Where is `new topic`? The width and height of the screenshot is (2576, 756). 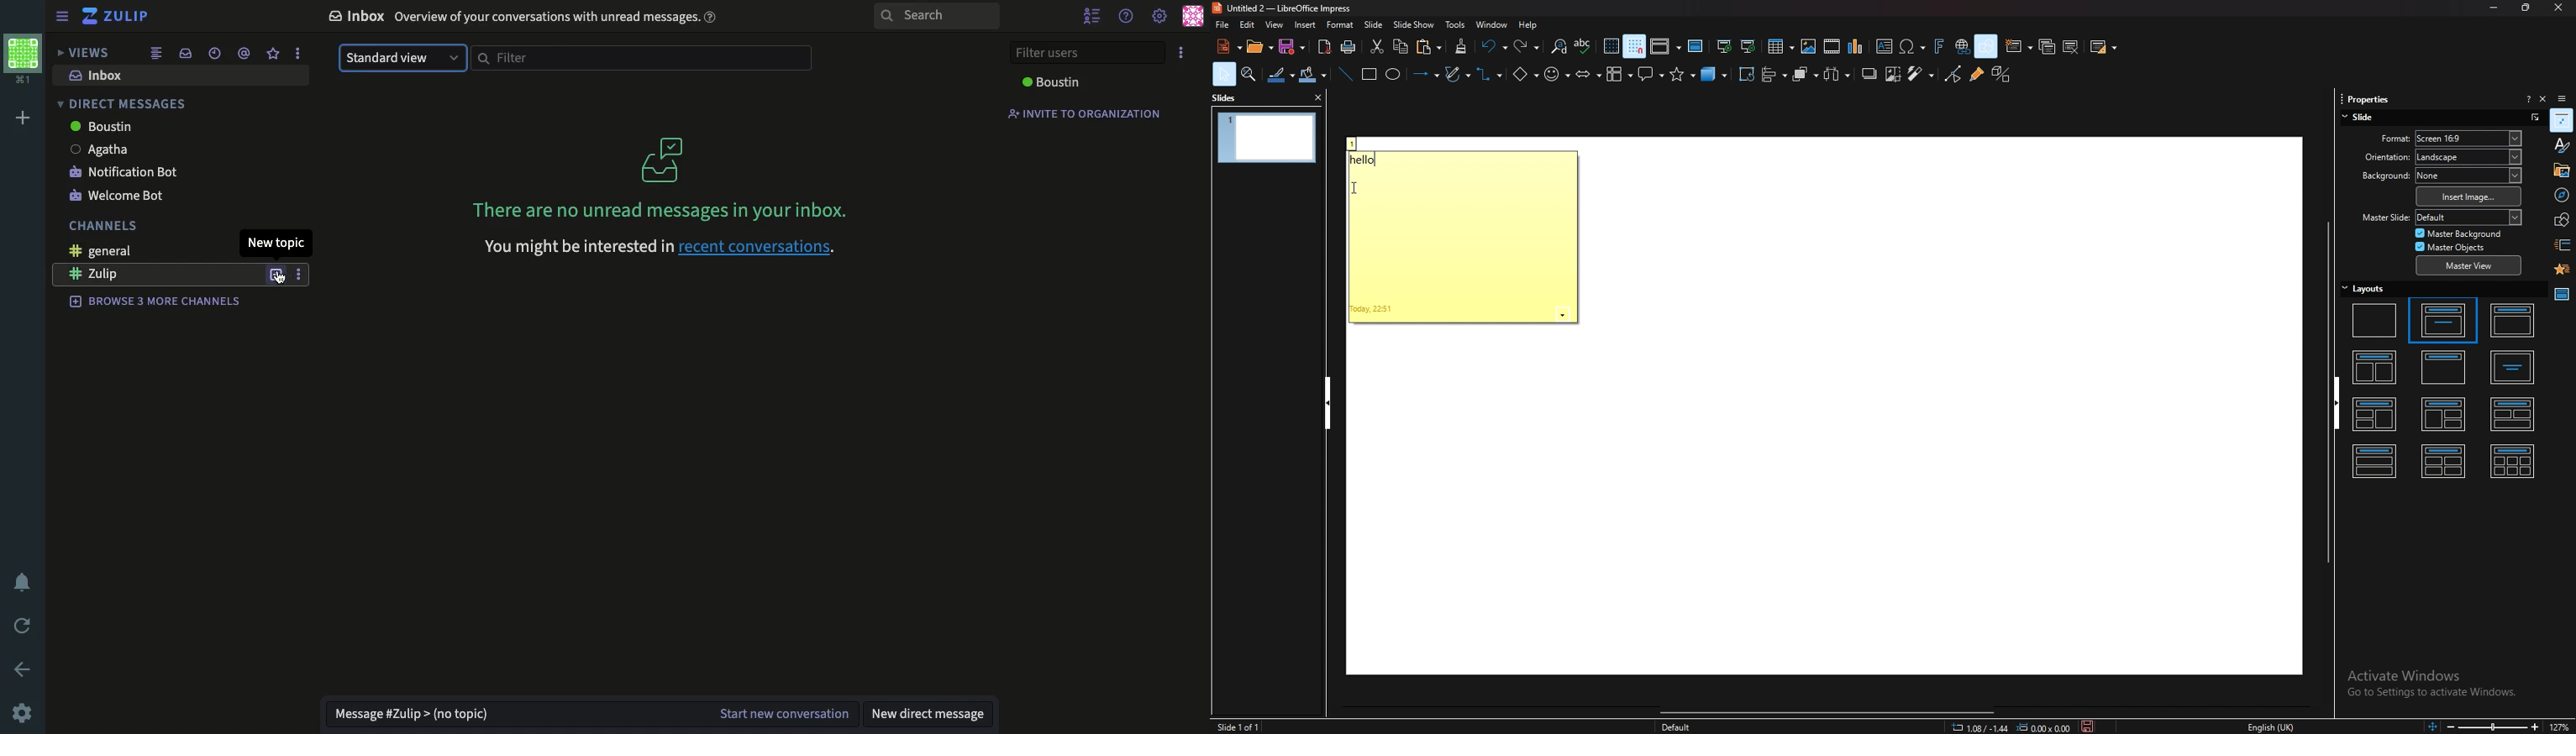 new topic is located at coordinates (276, 275).